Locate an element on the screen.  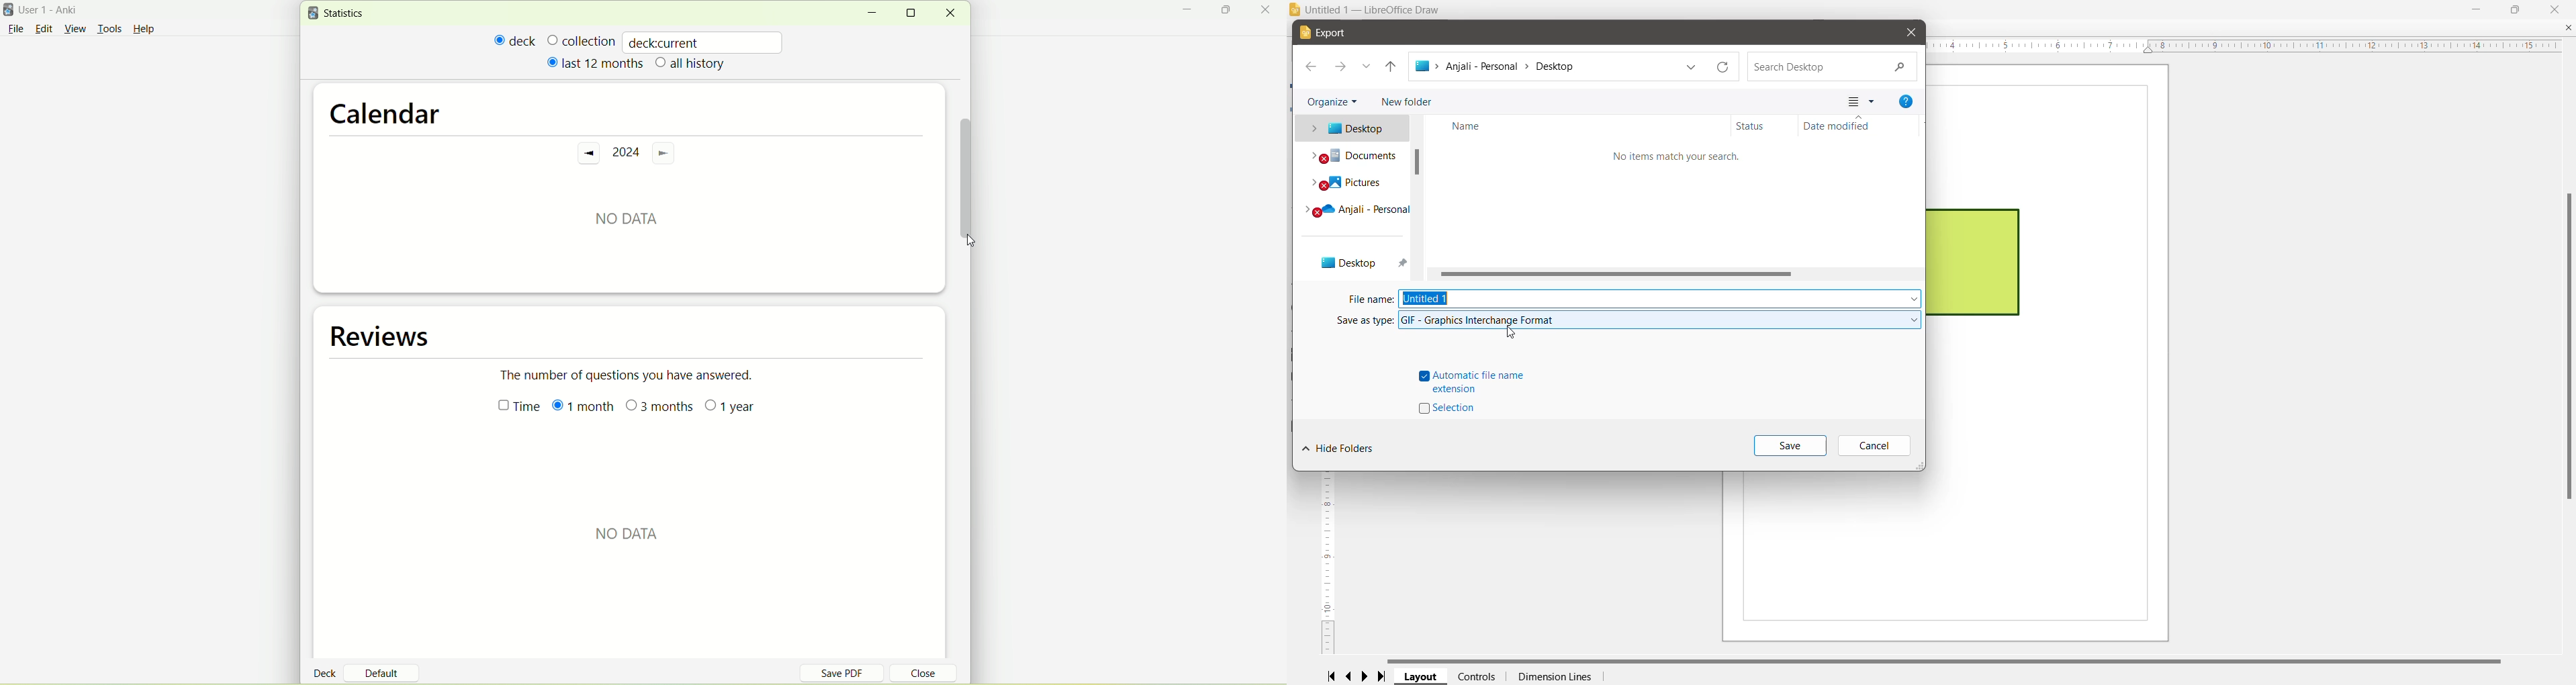
Vertical Scroll Bar is located at coordinates (2567, 346).